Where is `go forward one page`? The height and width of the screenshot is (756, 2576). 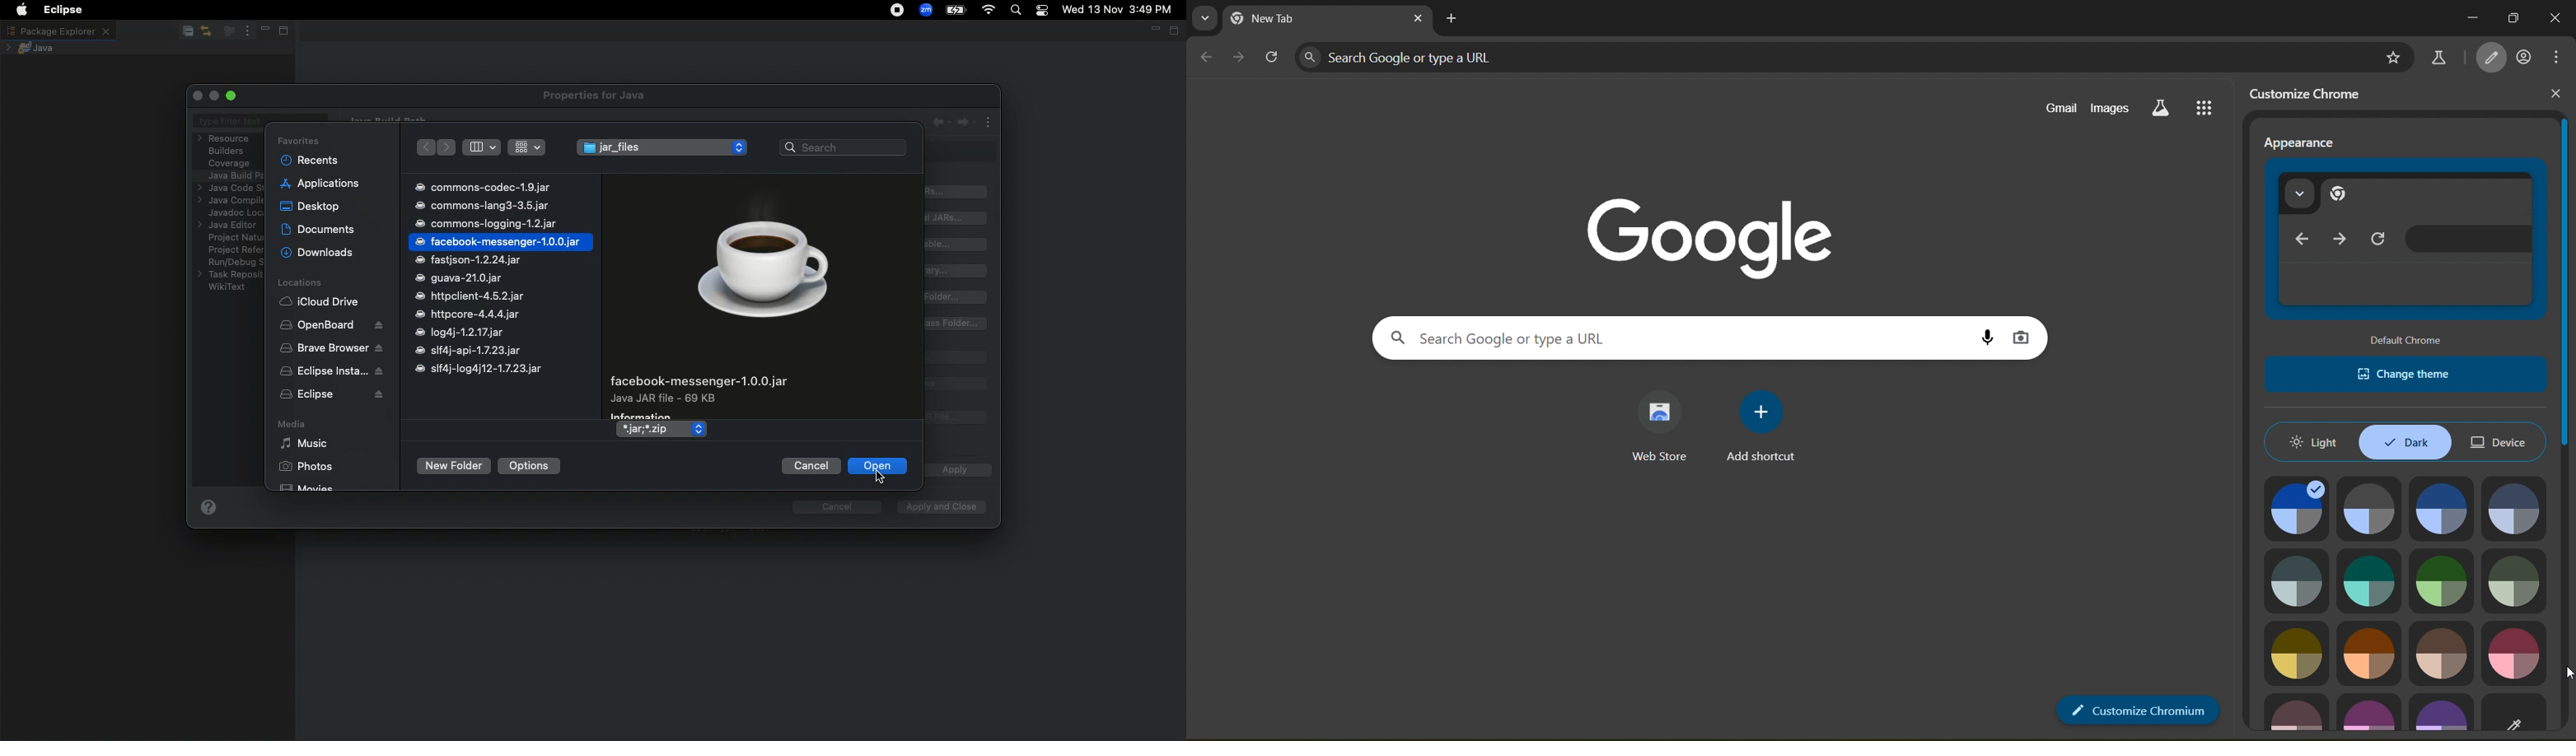
go forward one page is located at coordinates (1241, 58).